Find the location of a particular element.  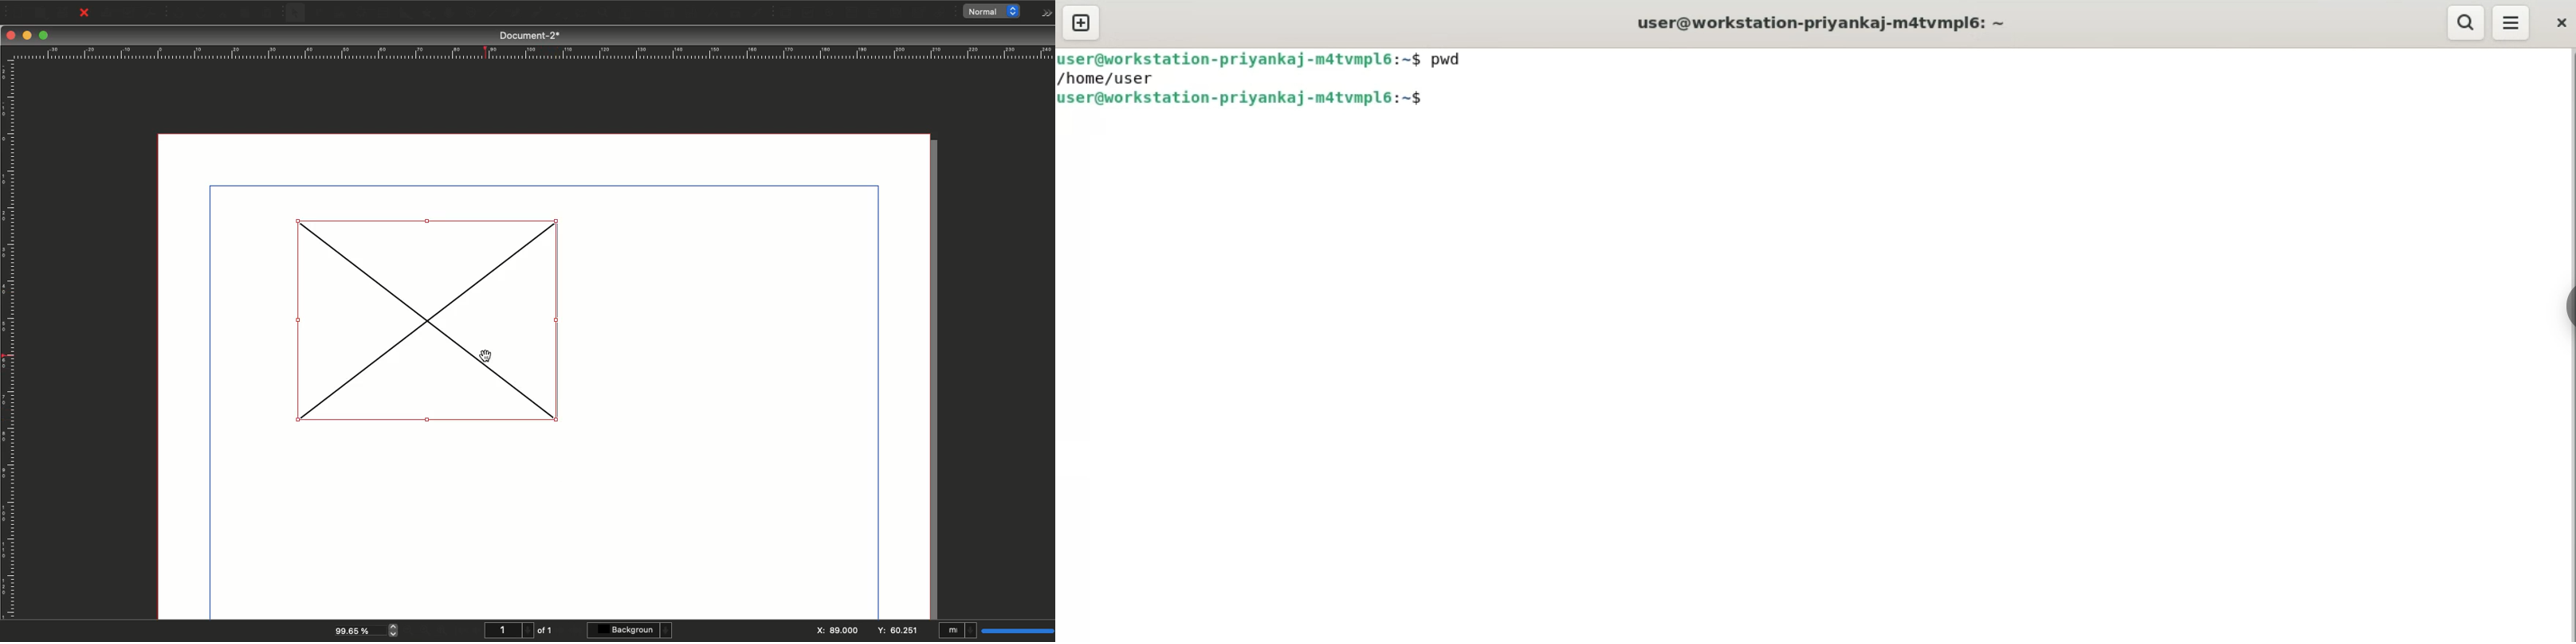

Shape is located at coordinates (407, 14).